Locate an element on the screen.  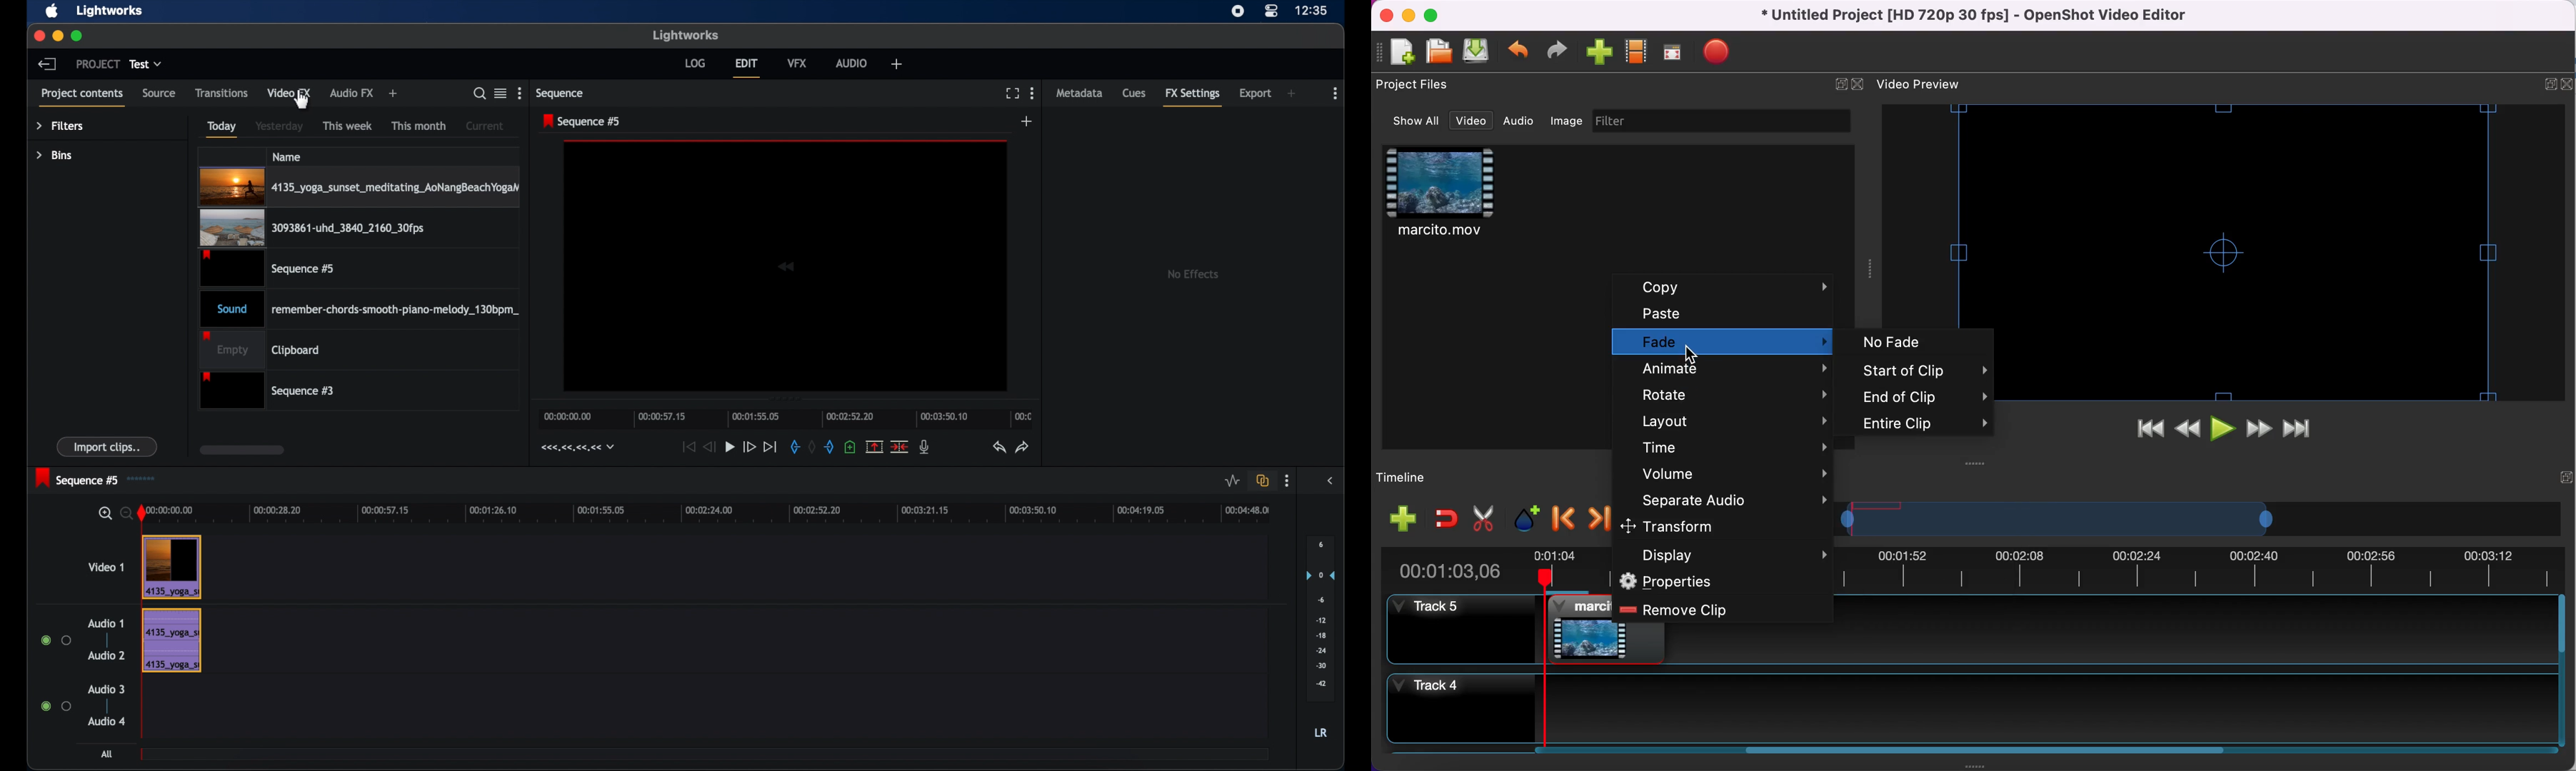
transform is located at coordinates (1721, 528).